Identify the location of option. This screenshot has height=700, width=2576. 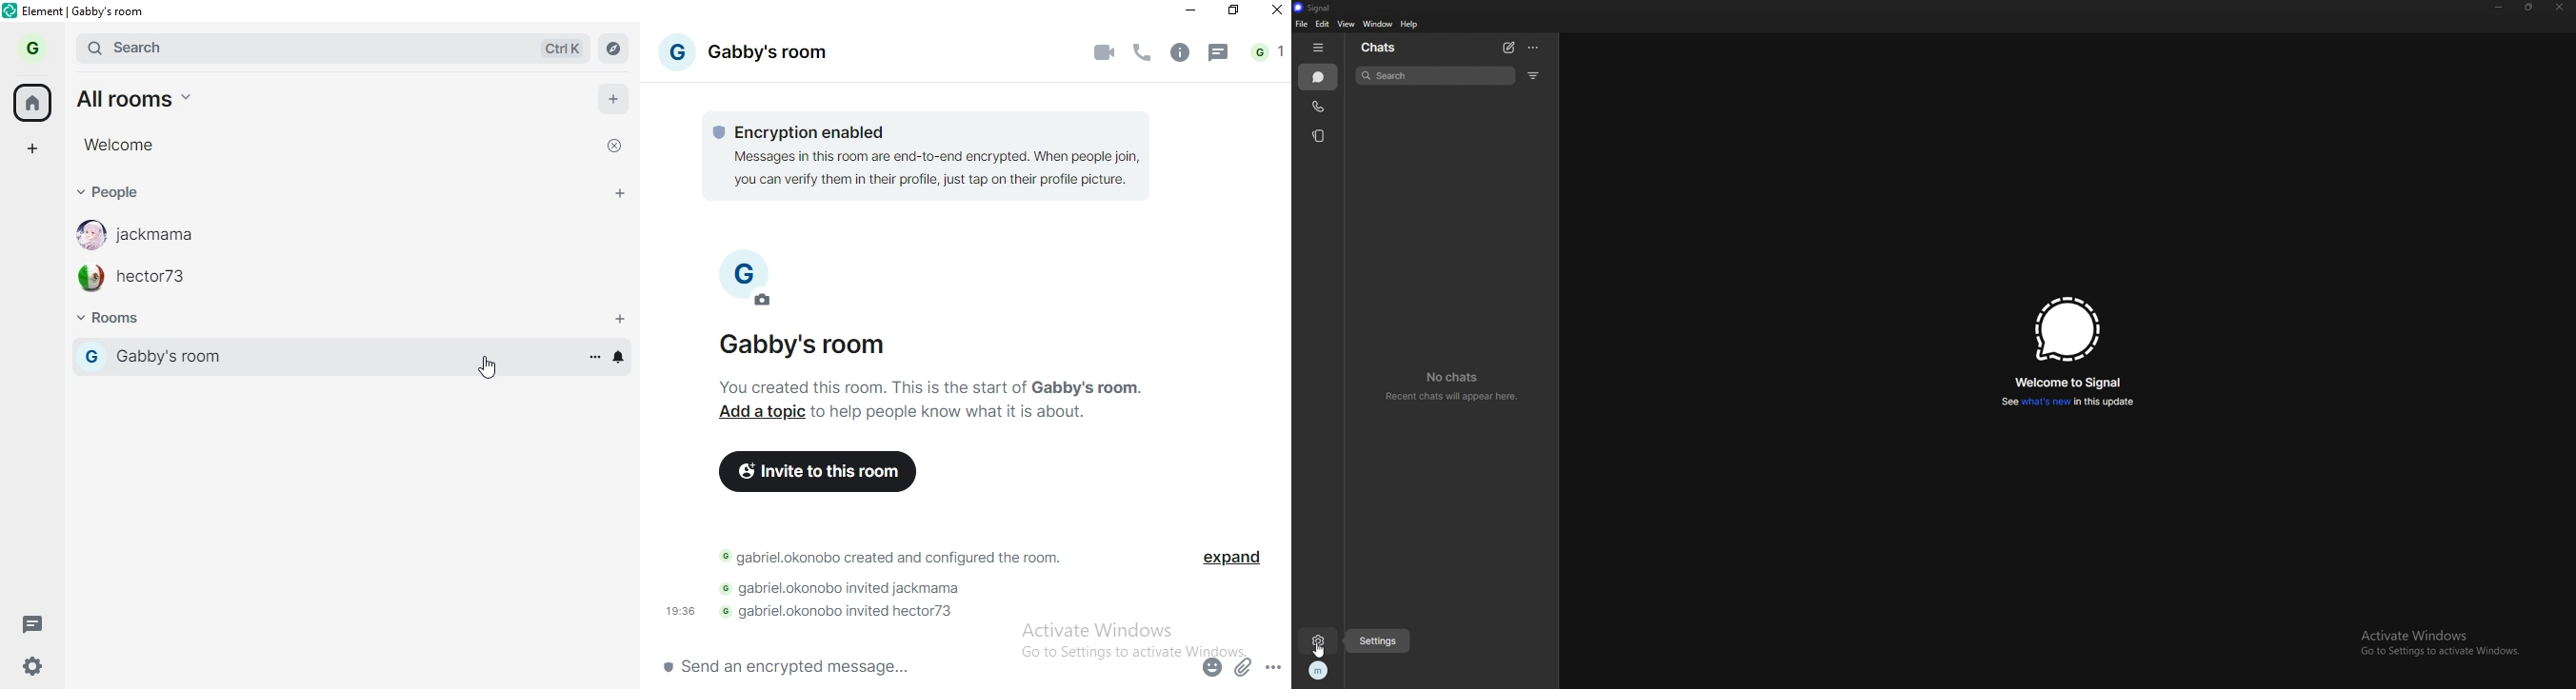
(594, 358).